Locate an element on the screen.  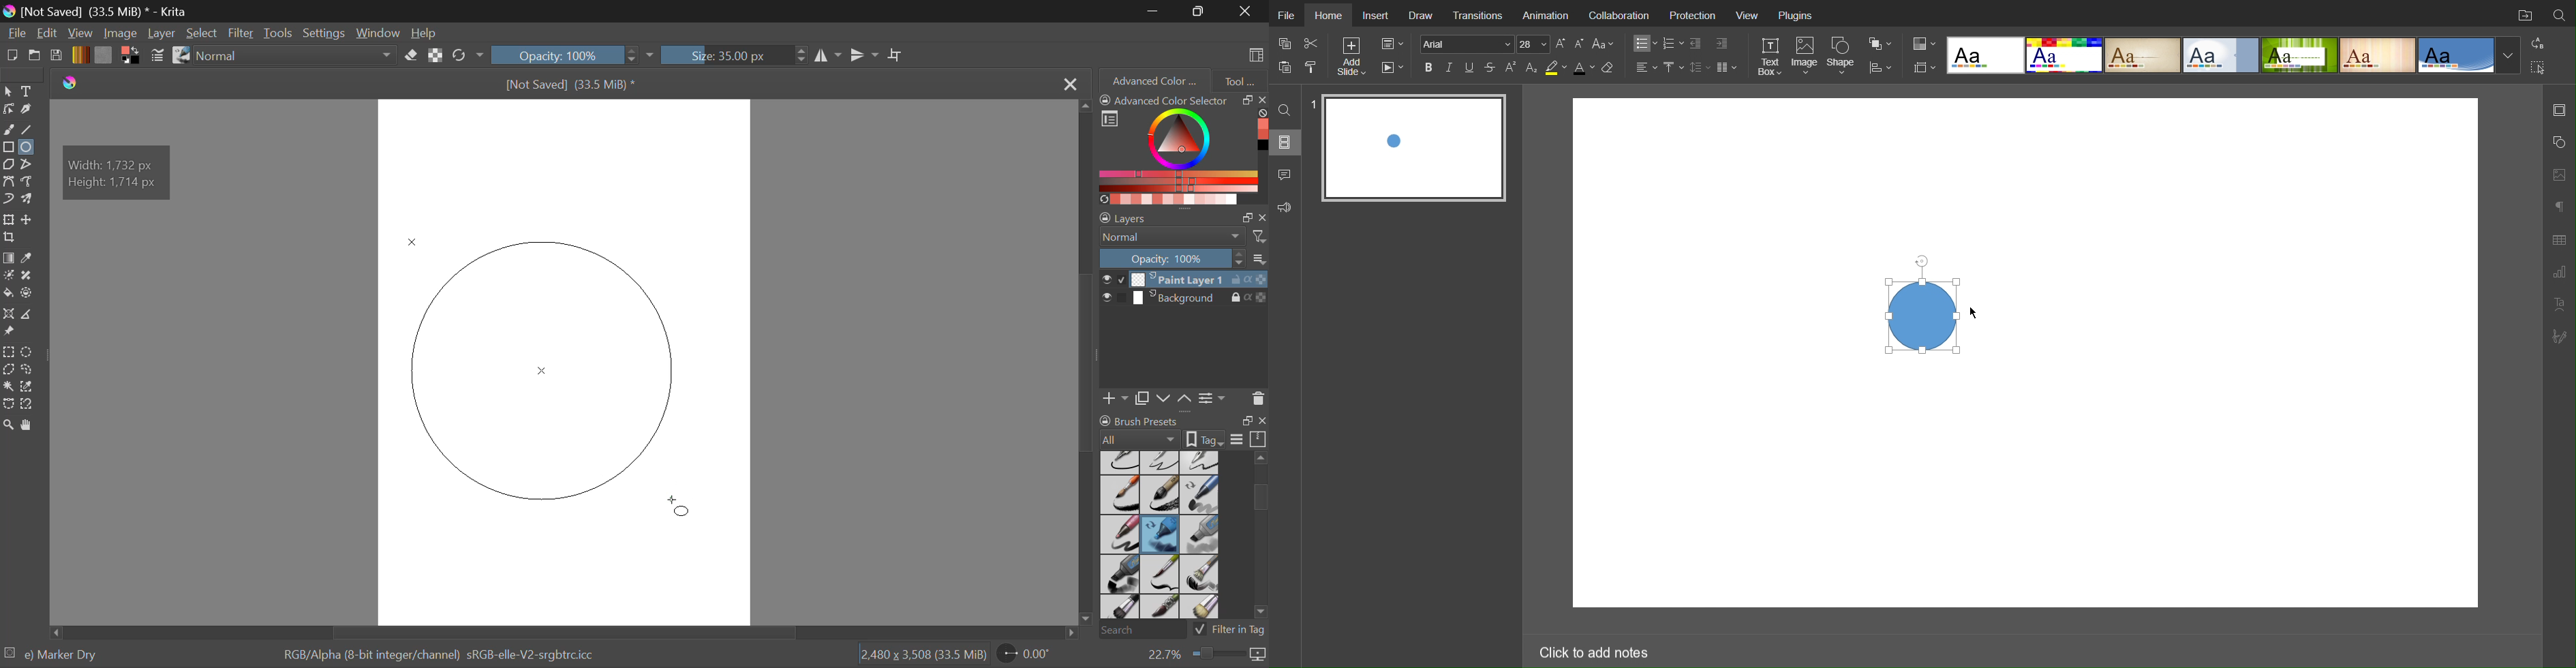
Colors in Use is located at coordinates (130, 56).